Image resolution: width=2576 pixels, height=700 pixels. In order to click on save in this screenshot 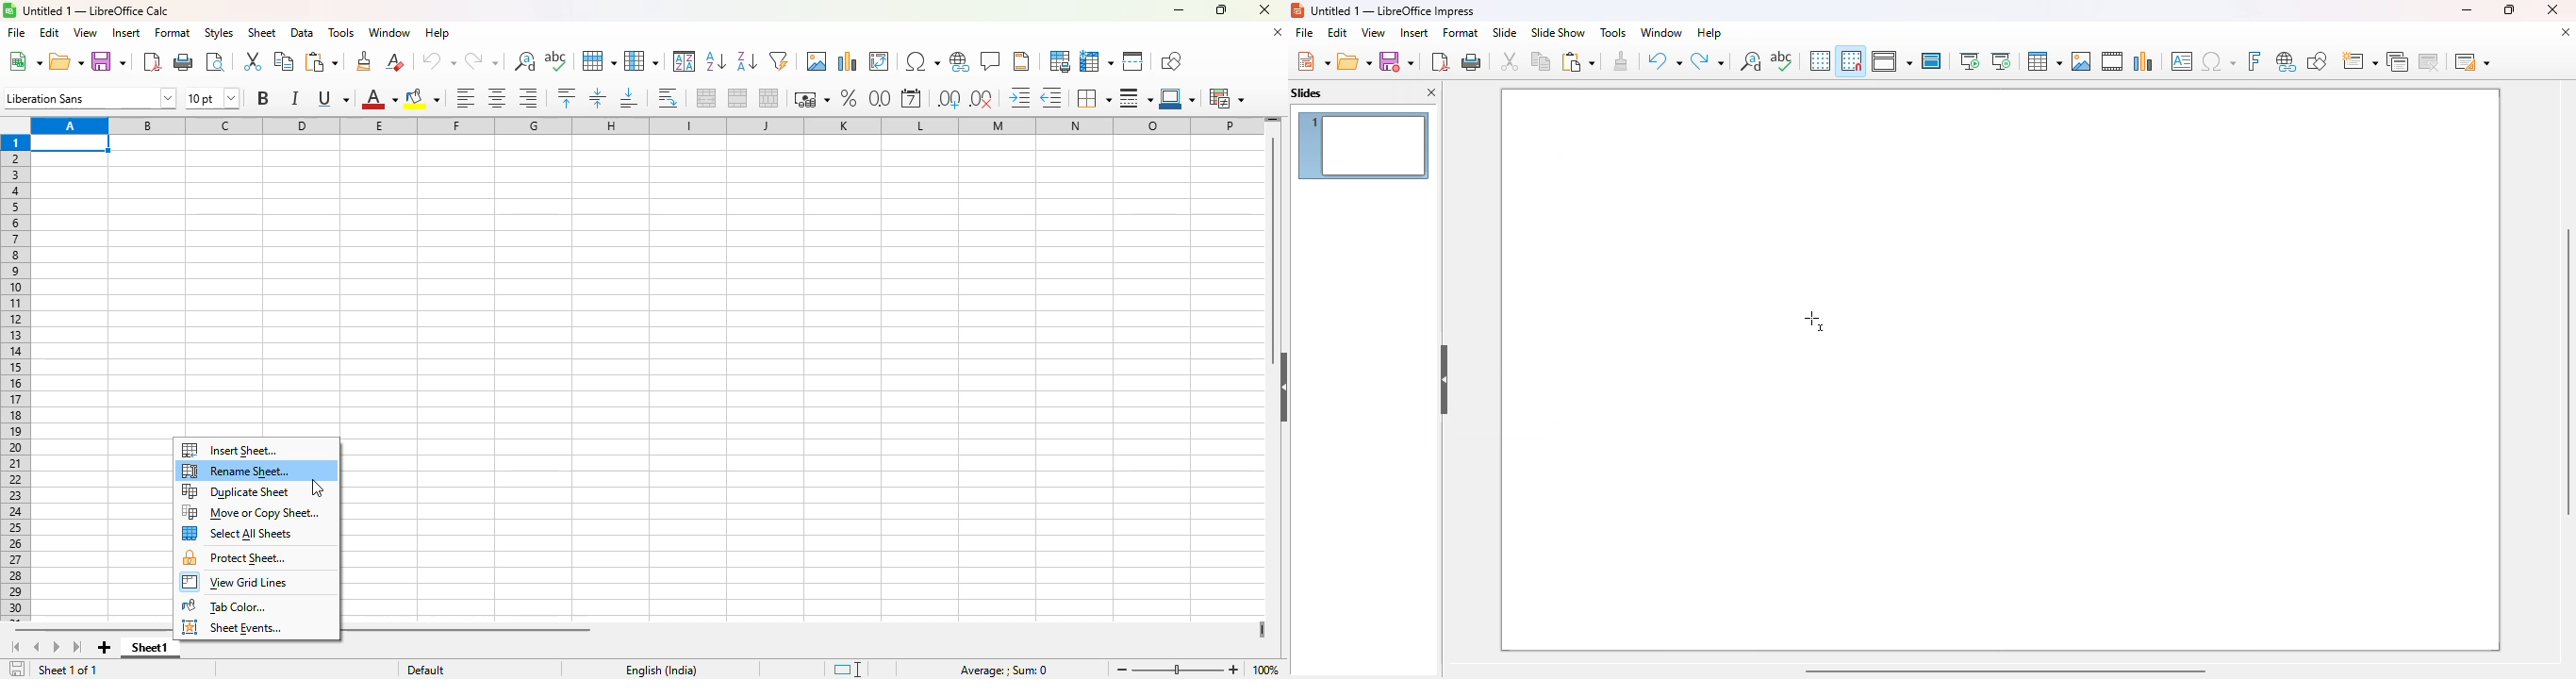, I will do `click(109, 61)`.